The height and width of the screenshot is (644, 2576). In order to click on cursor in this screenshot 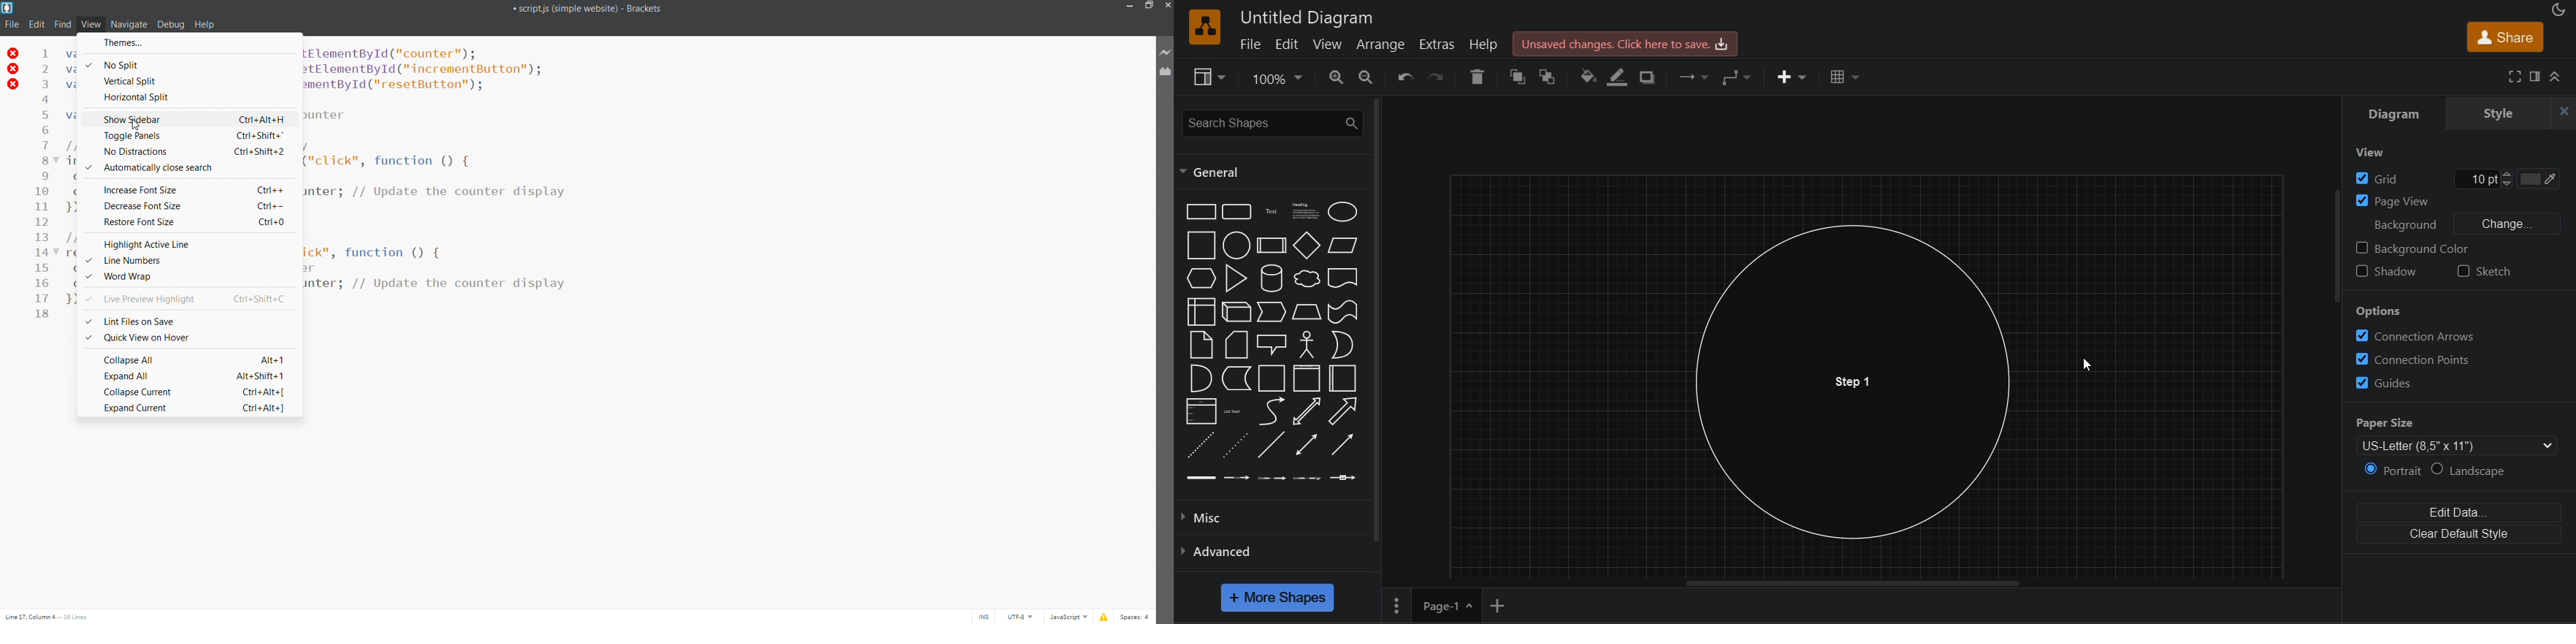, I will do `click(2086, 363)`.